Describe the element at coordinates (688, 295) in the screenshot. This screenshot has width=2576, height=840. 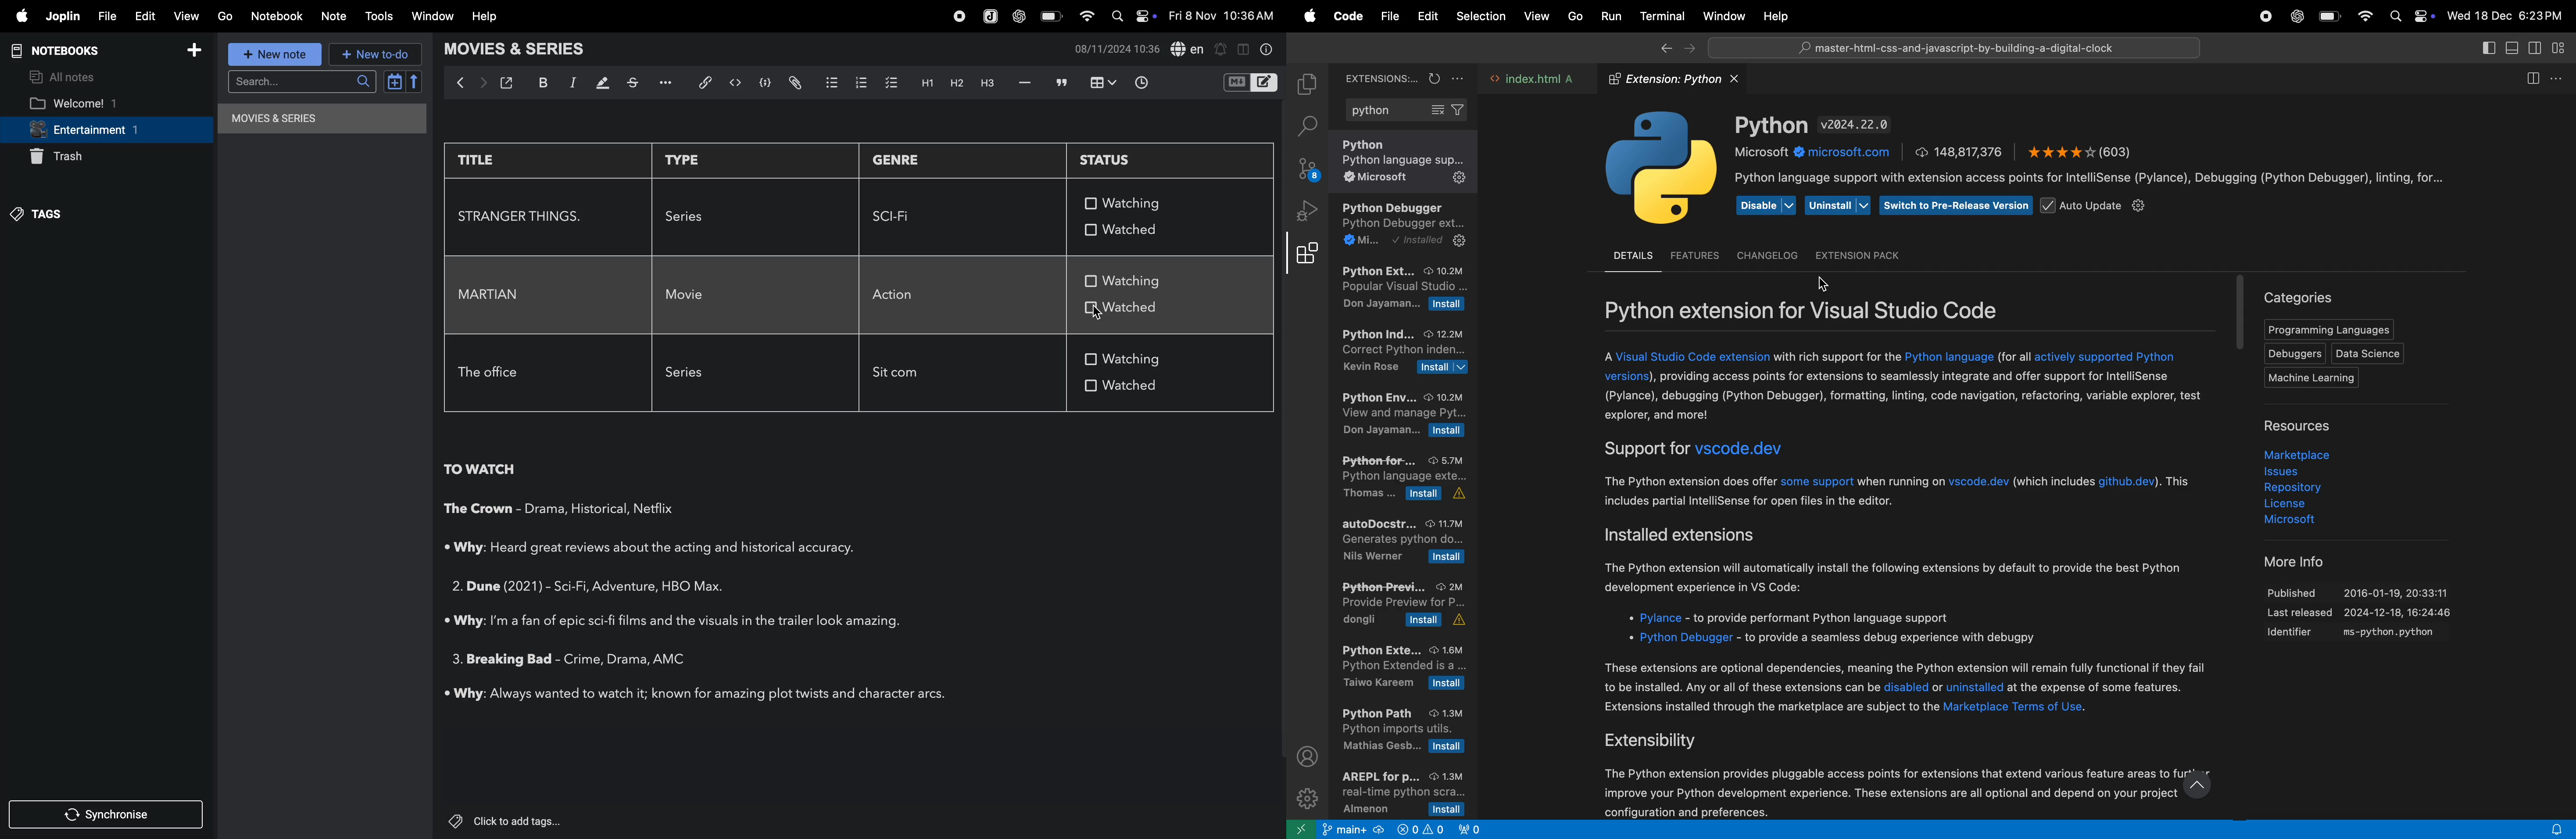
I see `movie` at that location.